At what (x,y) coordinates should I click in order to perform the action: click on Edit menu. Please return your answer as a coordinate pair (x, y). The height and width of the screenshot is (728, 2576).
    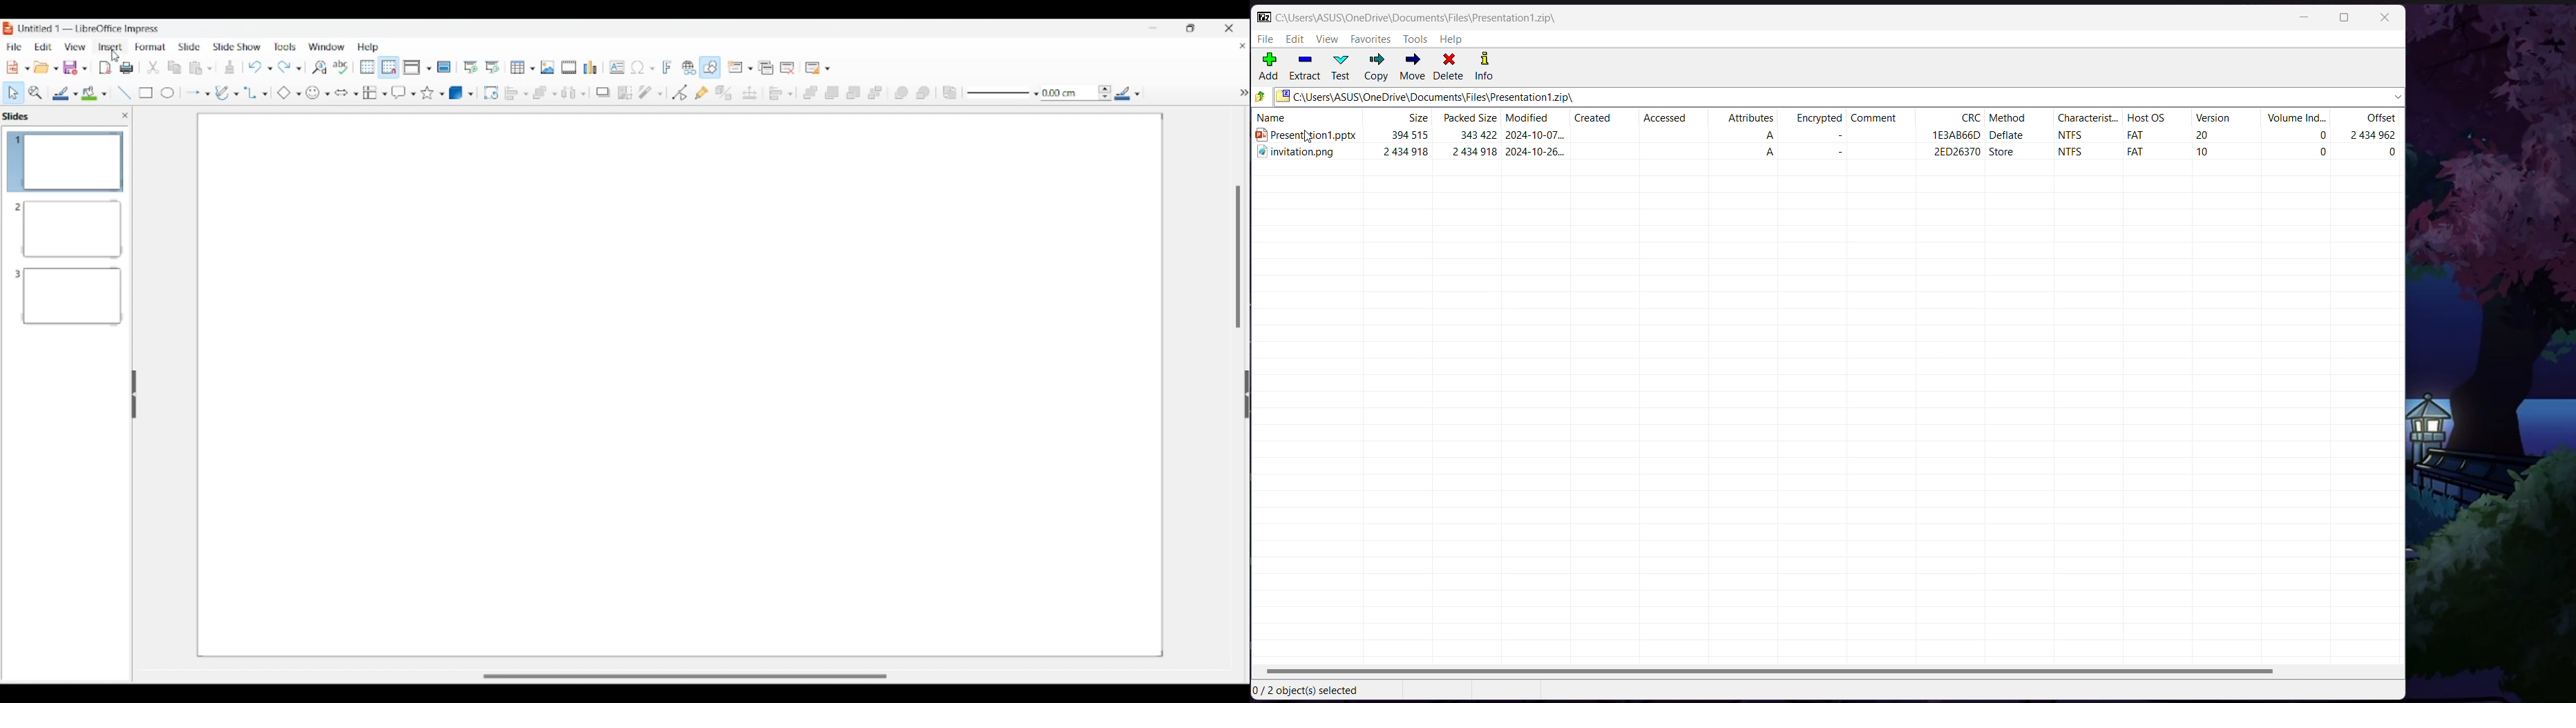
    Looking at the image, I should click on (44, 47).